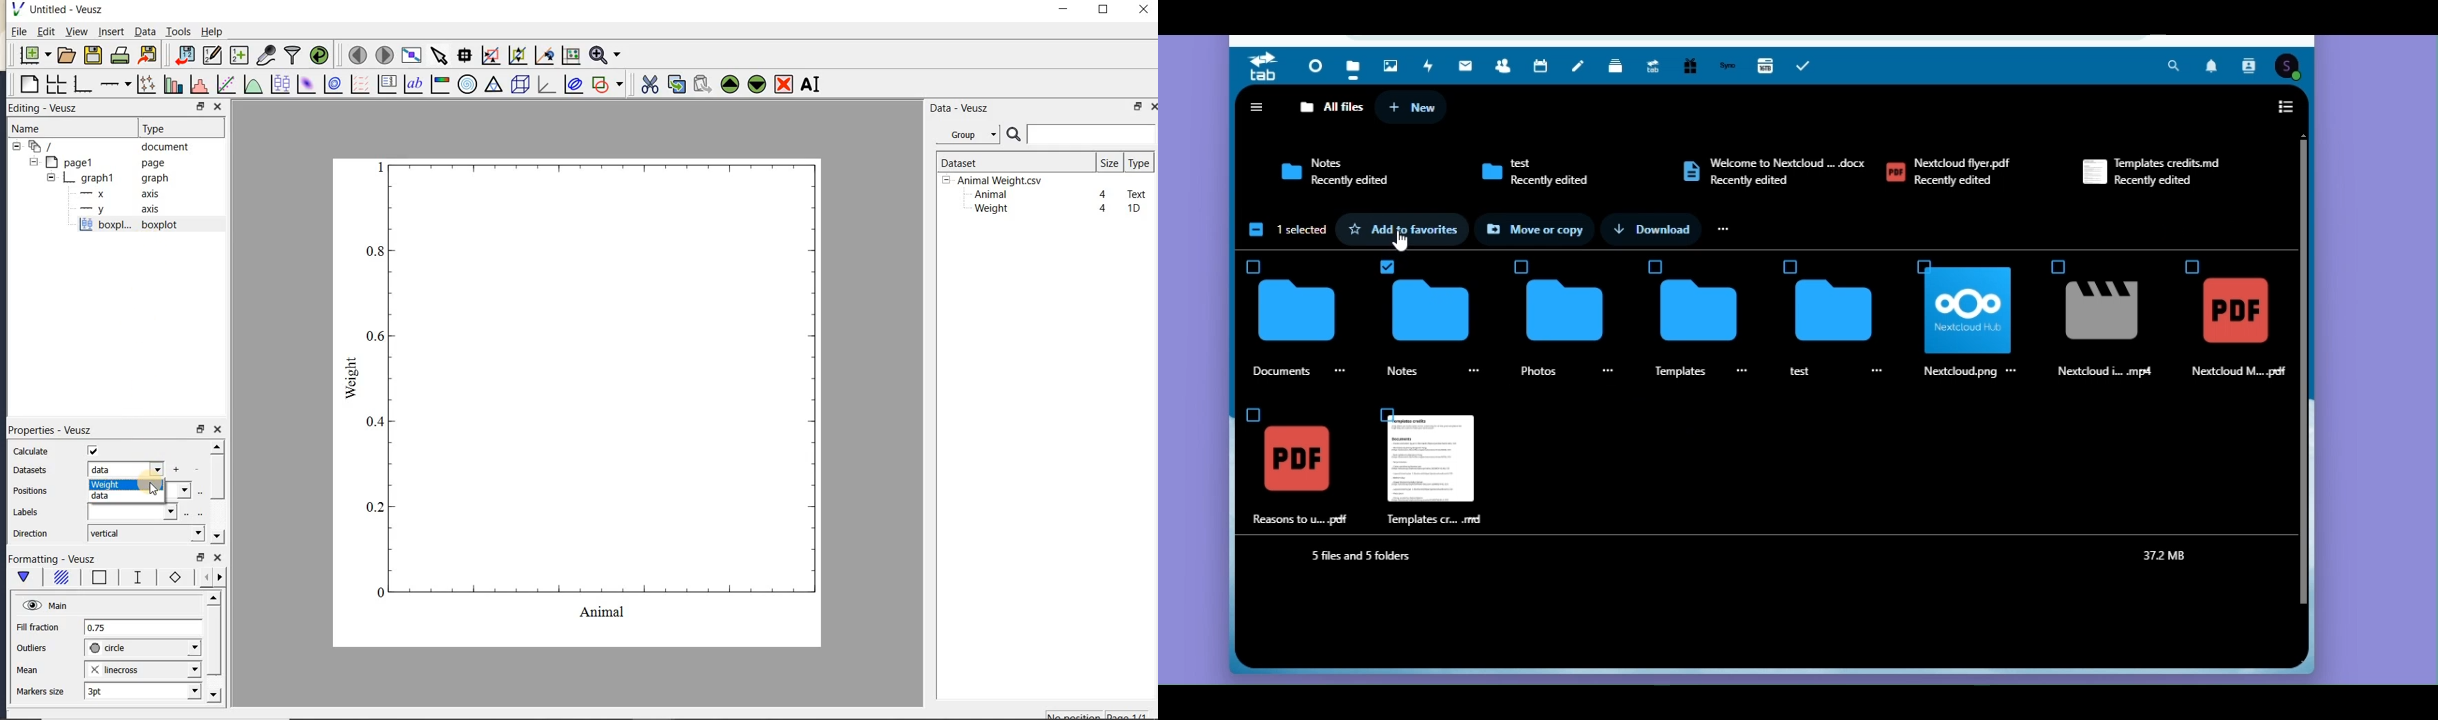 This screenshot has height=728, width=2464. Describe the element at coordinates (1386, 412) in the screenshot. I see `Check Box` at that location.